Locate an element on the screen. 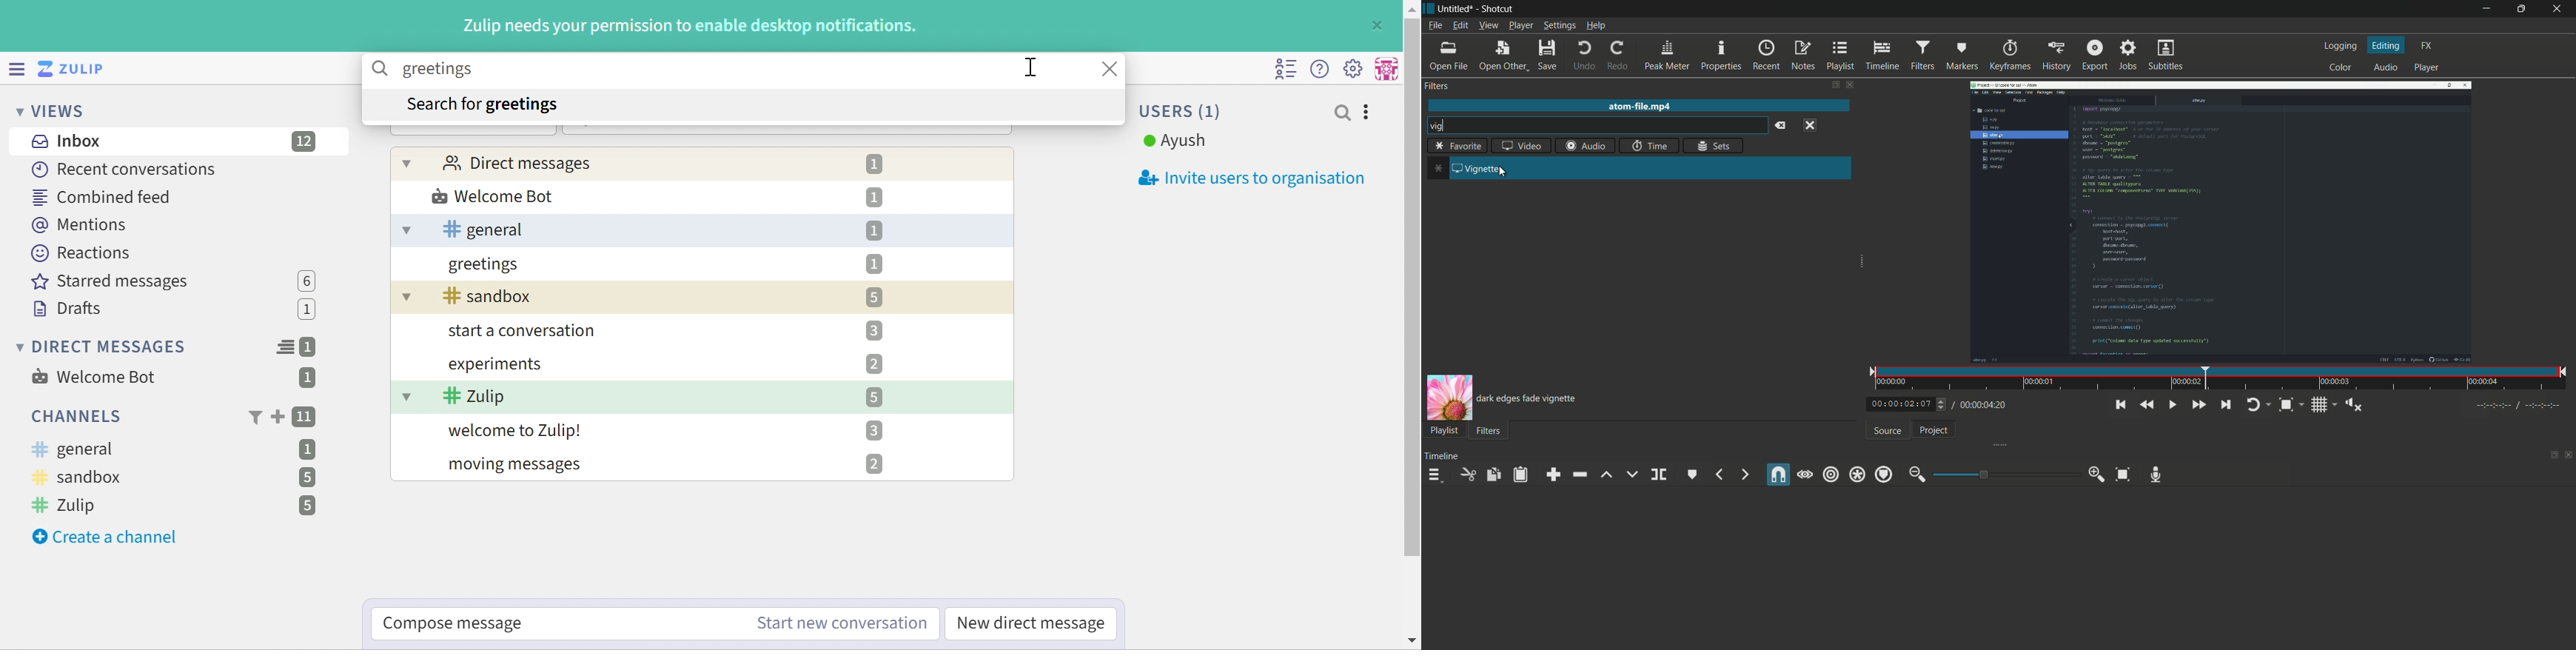 This screenshot has height=672, width=2576. text is located at coordinates (1527, 398).